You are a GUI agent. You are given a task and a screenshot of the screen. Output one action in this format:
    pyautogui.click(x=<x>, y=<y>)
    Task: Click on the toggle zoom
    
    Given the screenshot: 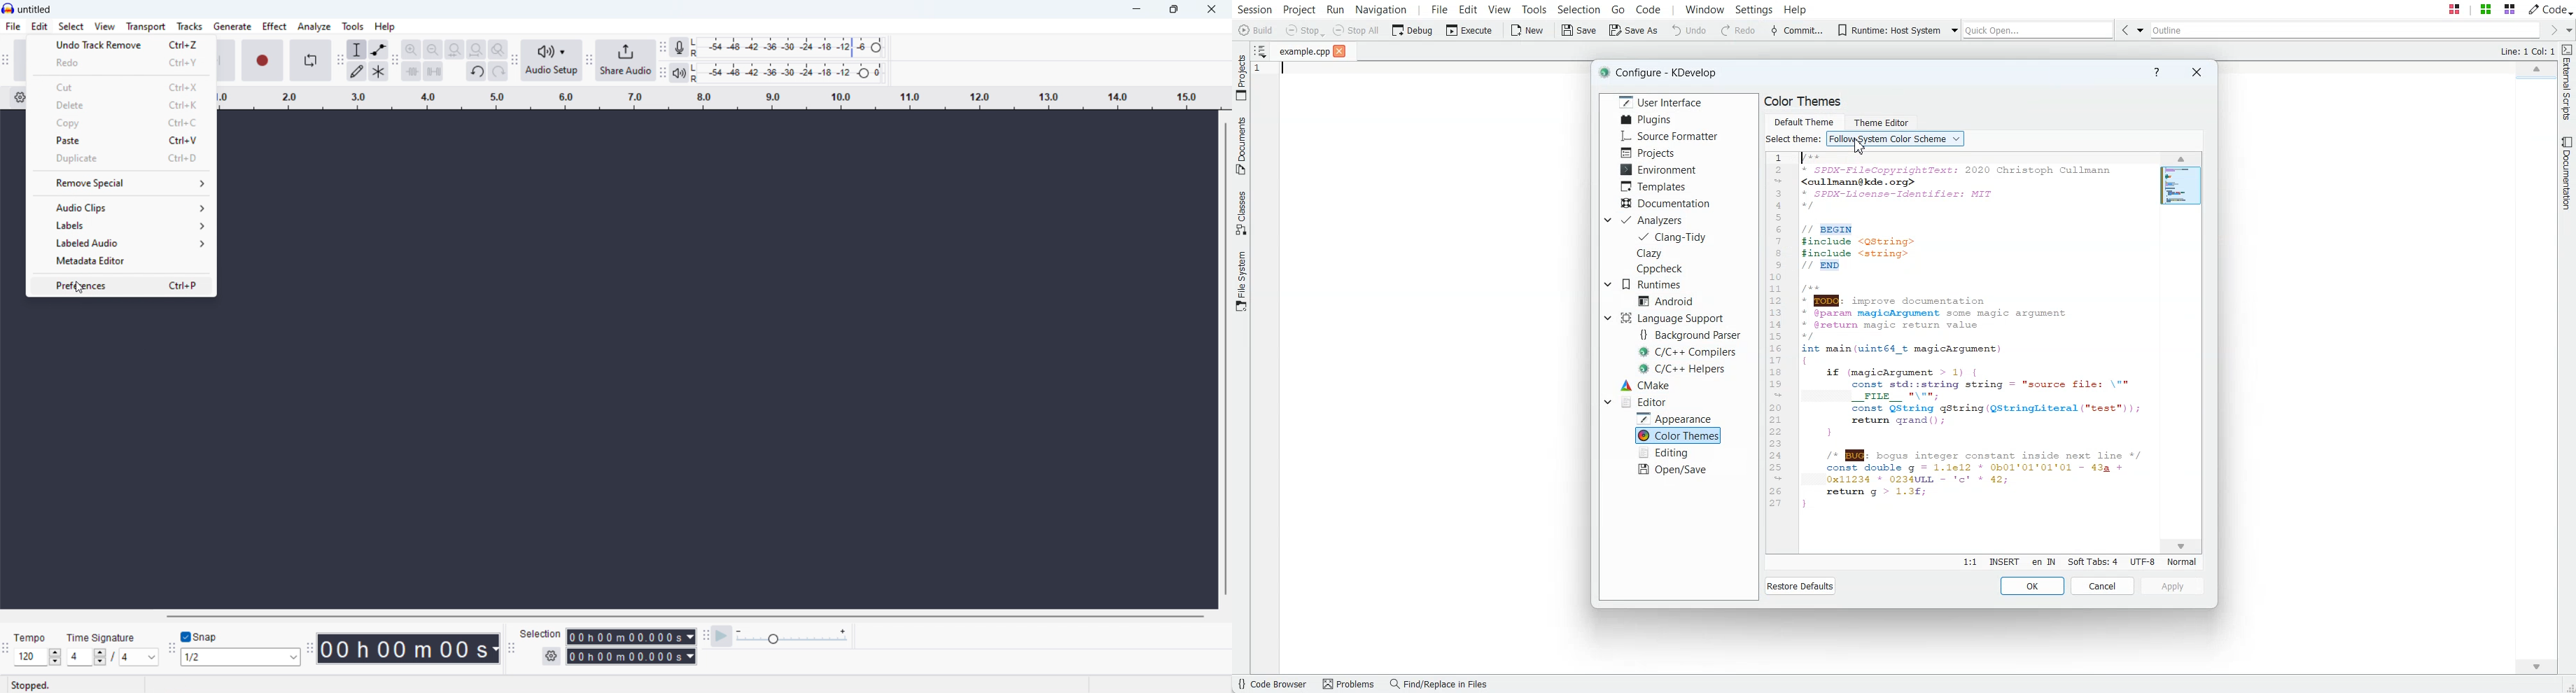 What is the action you would take?
    pyautogui.click(x=497, y=49)
    